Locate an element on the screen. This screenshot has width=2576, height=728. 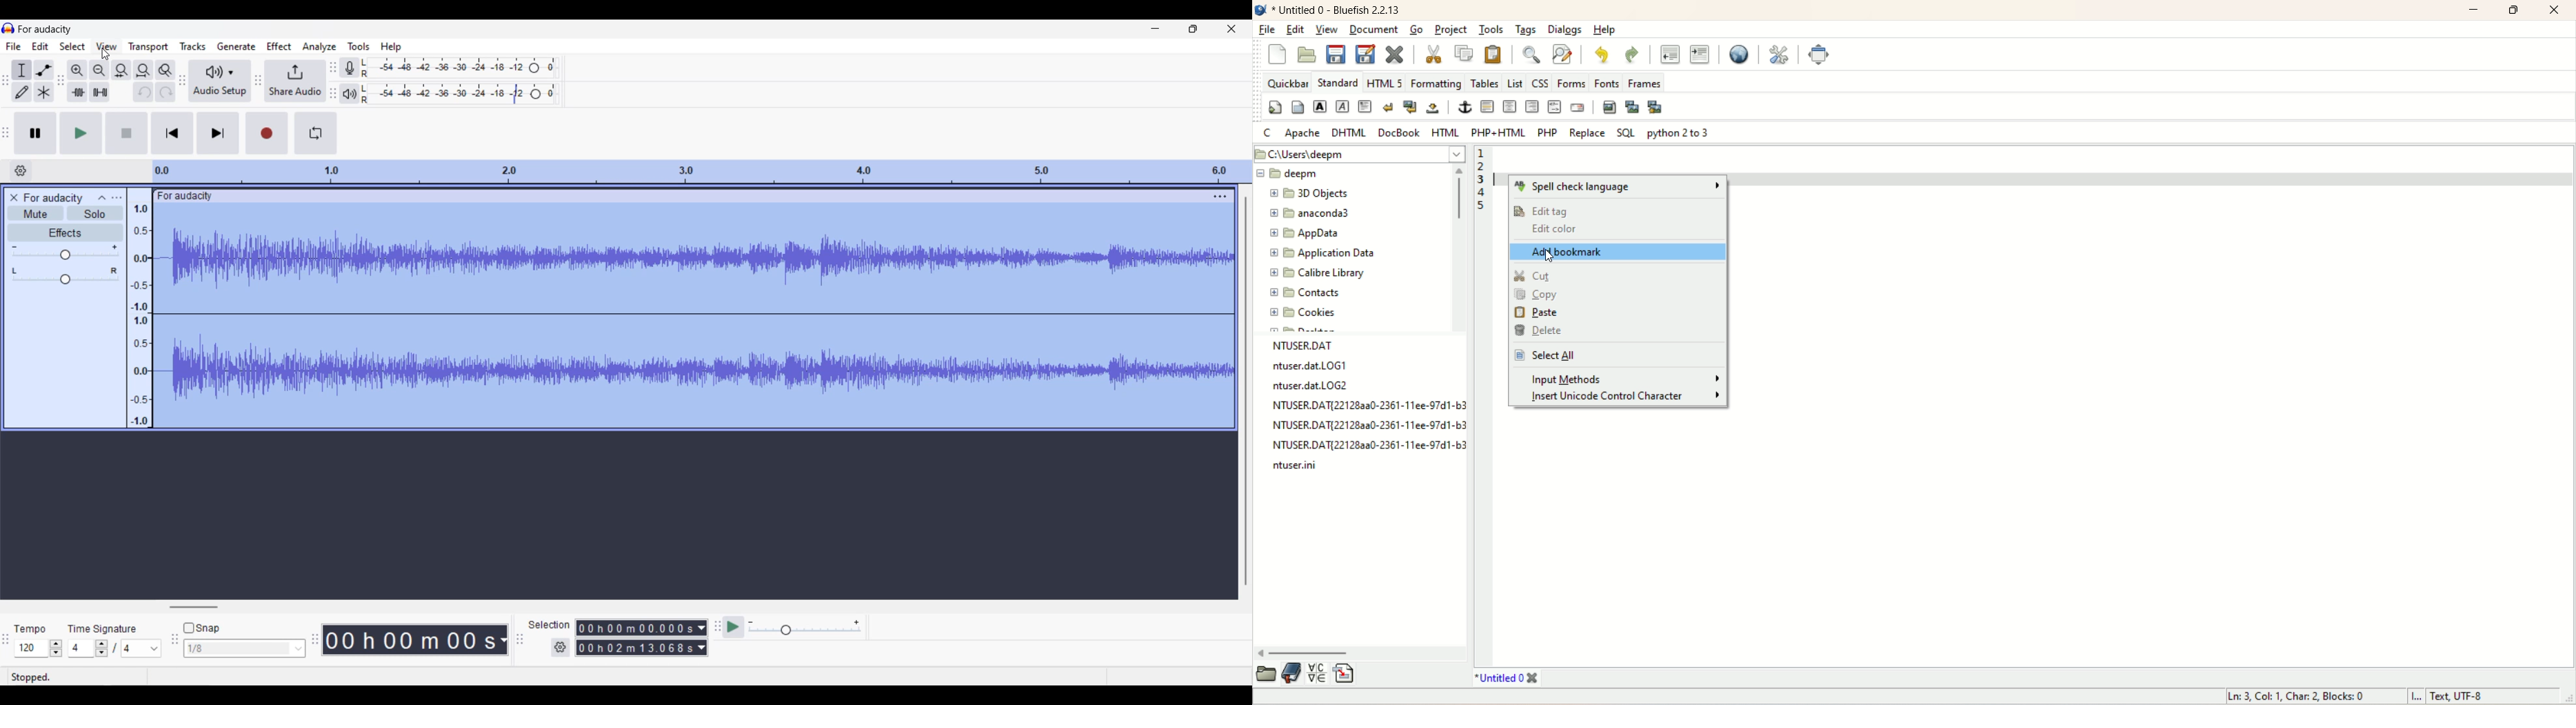
Time signature settings is located at coordinates (115, 648).